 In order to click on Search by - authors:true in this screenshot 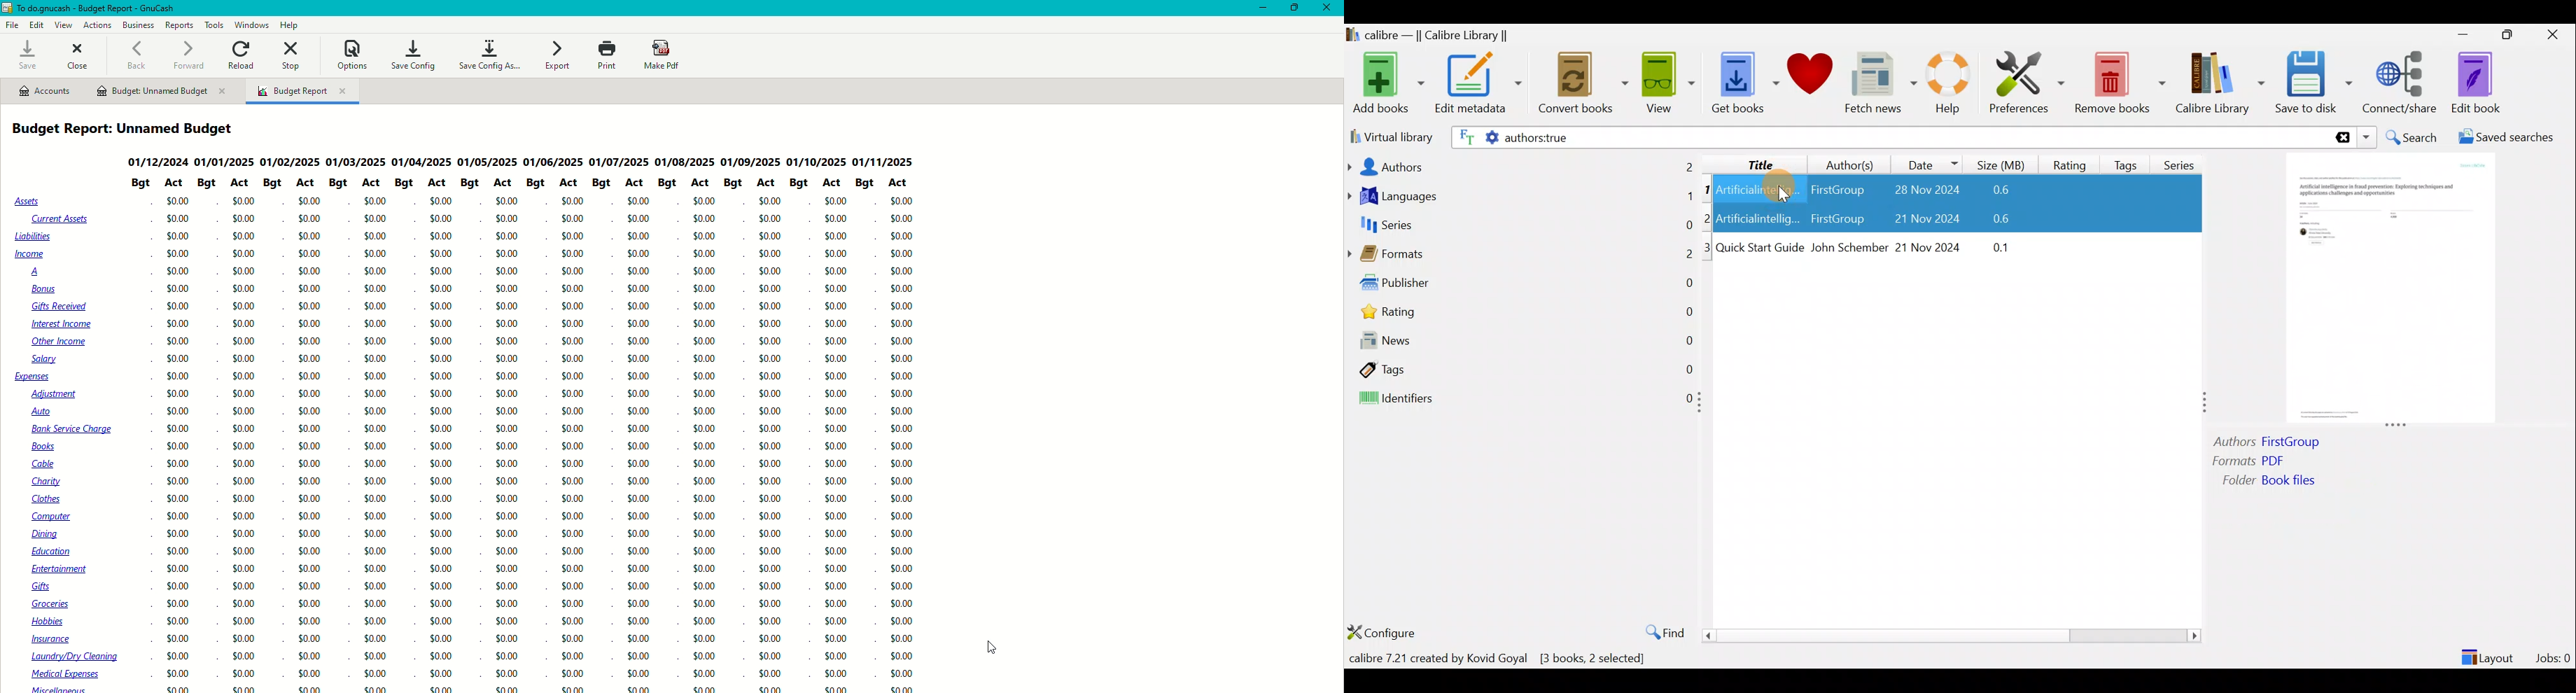, I will do `click(1887, 137)`.